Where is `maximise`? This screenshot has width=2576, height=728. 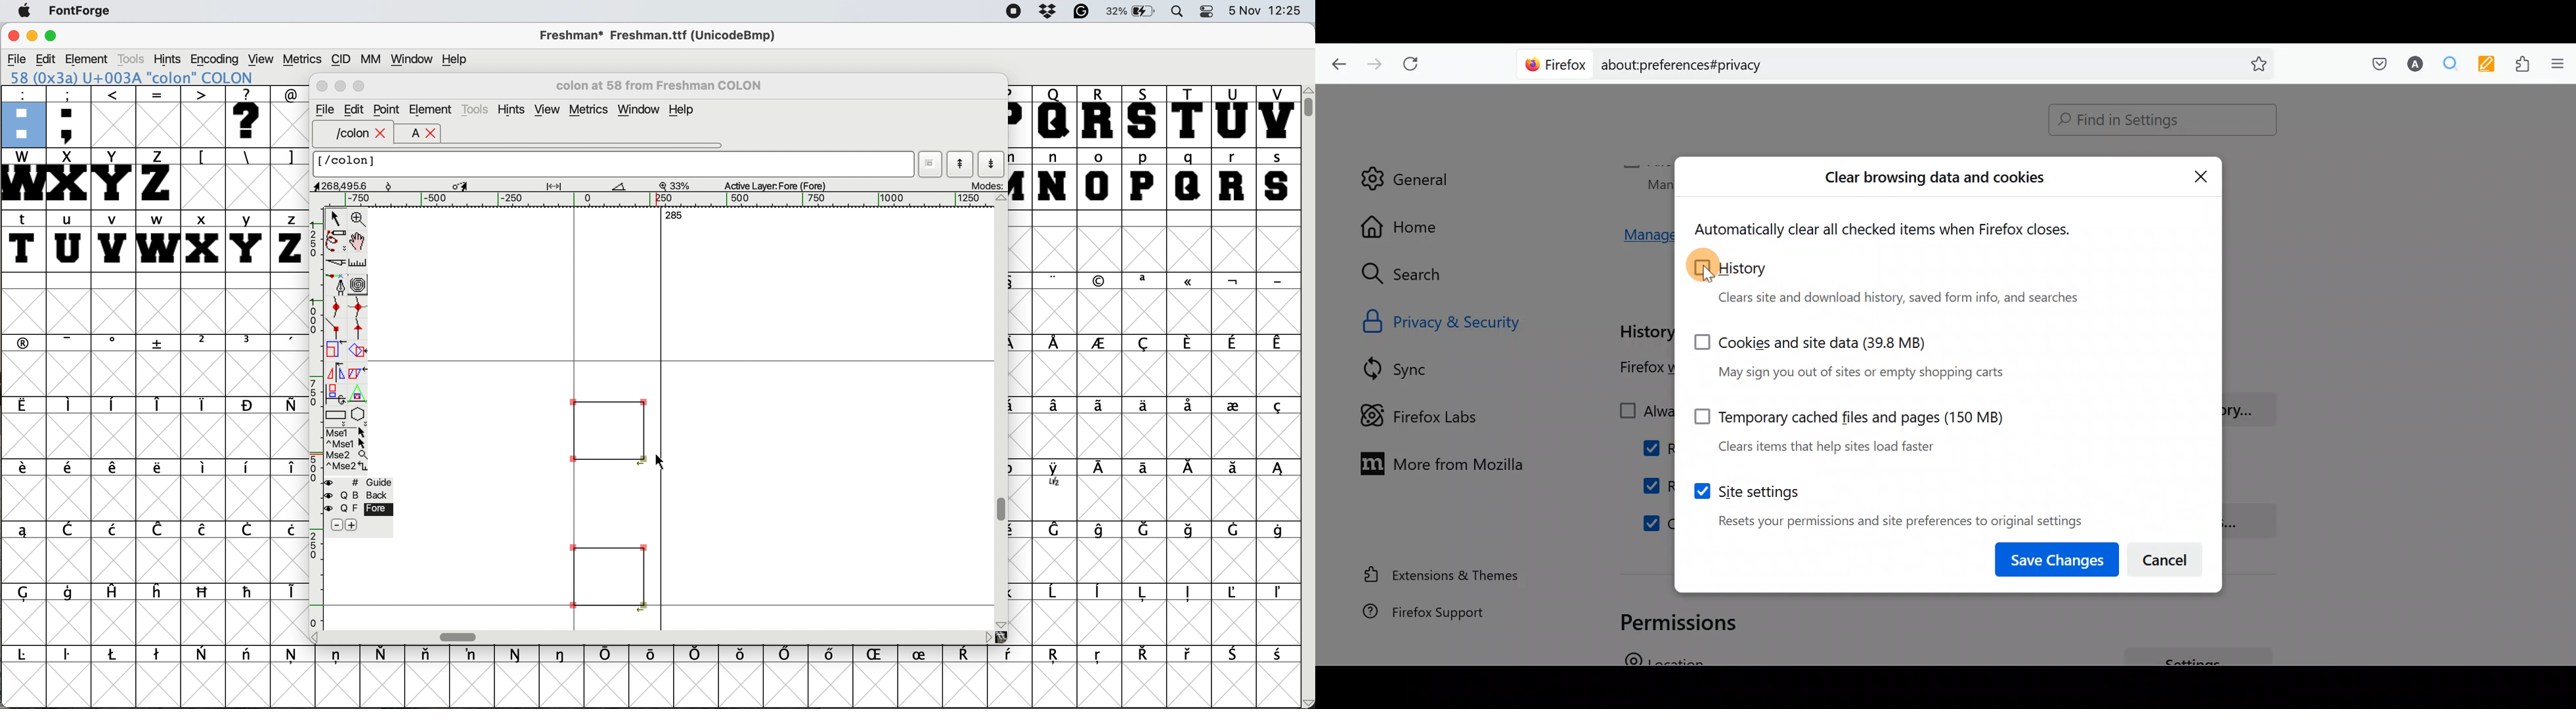 maximise is located at coordinates (360, 86).